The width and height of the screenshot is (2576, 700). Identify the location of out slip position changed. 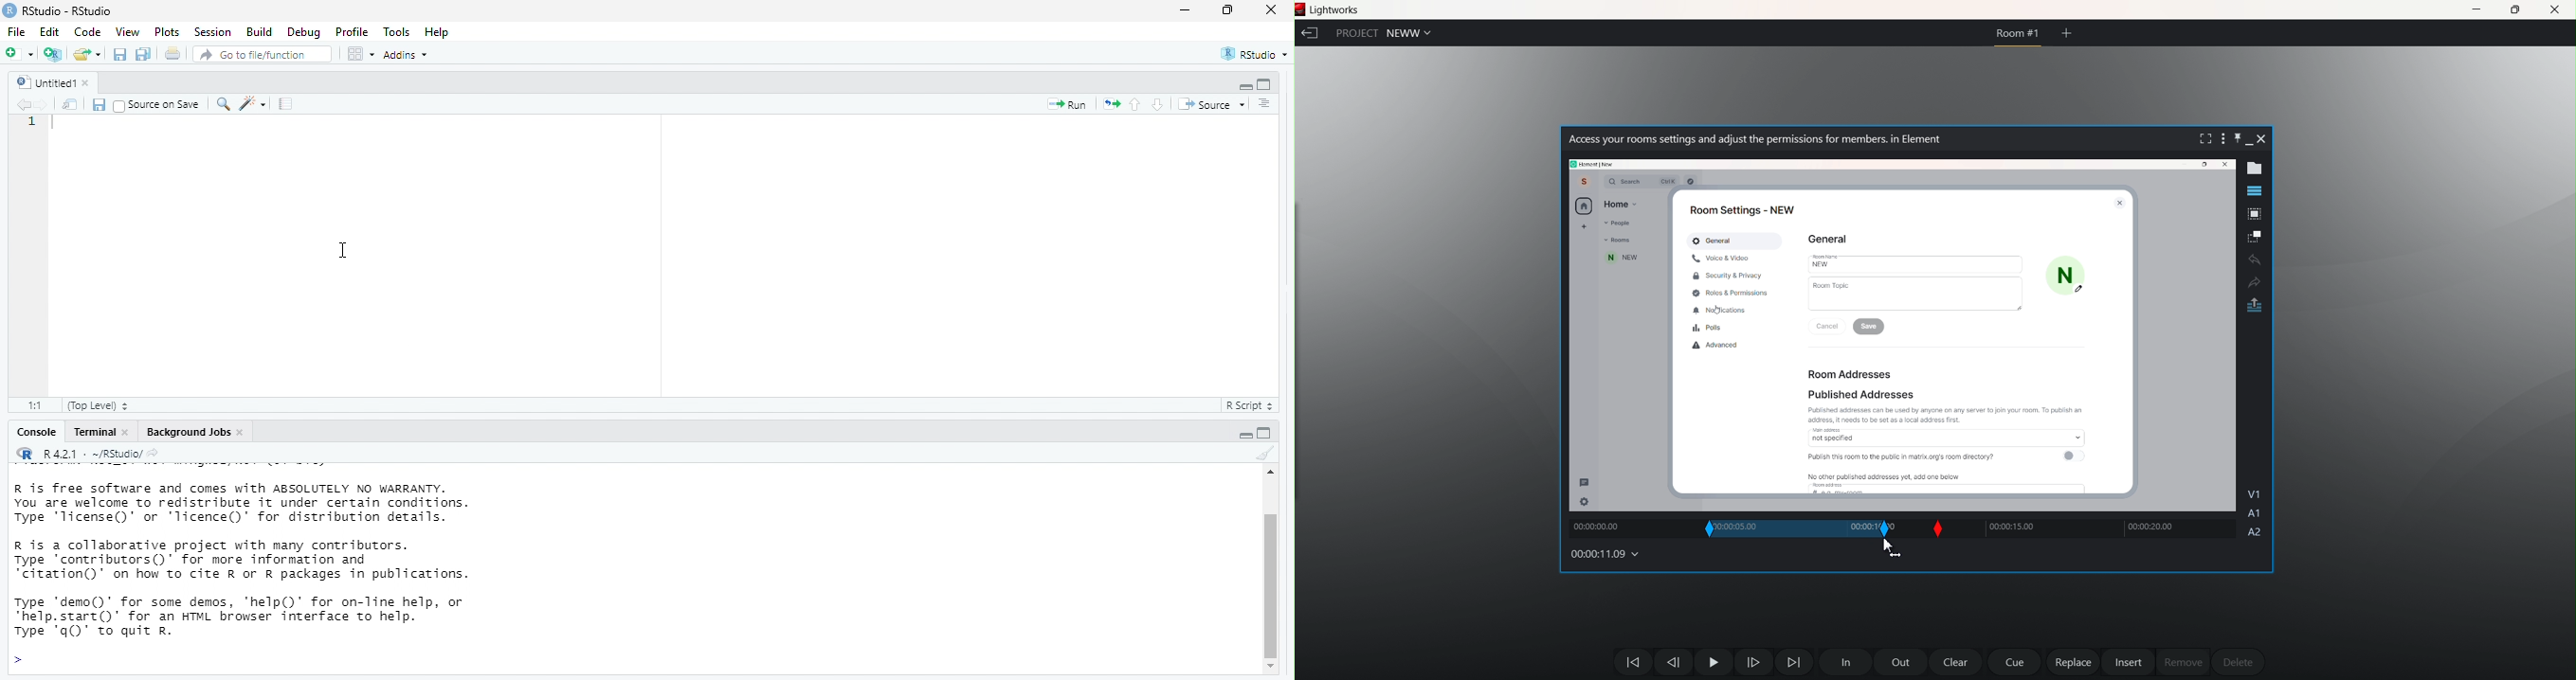
(1886, 529).